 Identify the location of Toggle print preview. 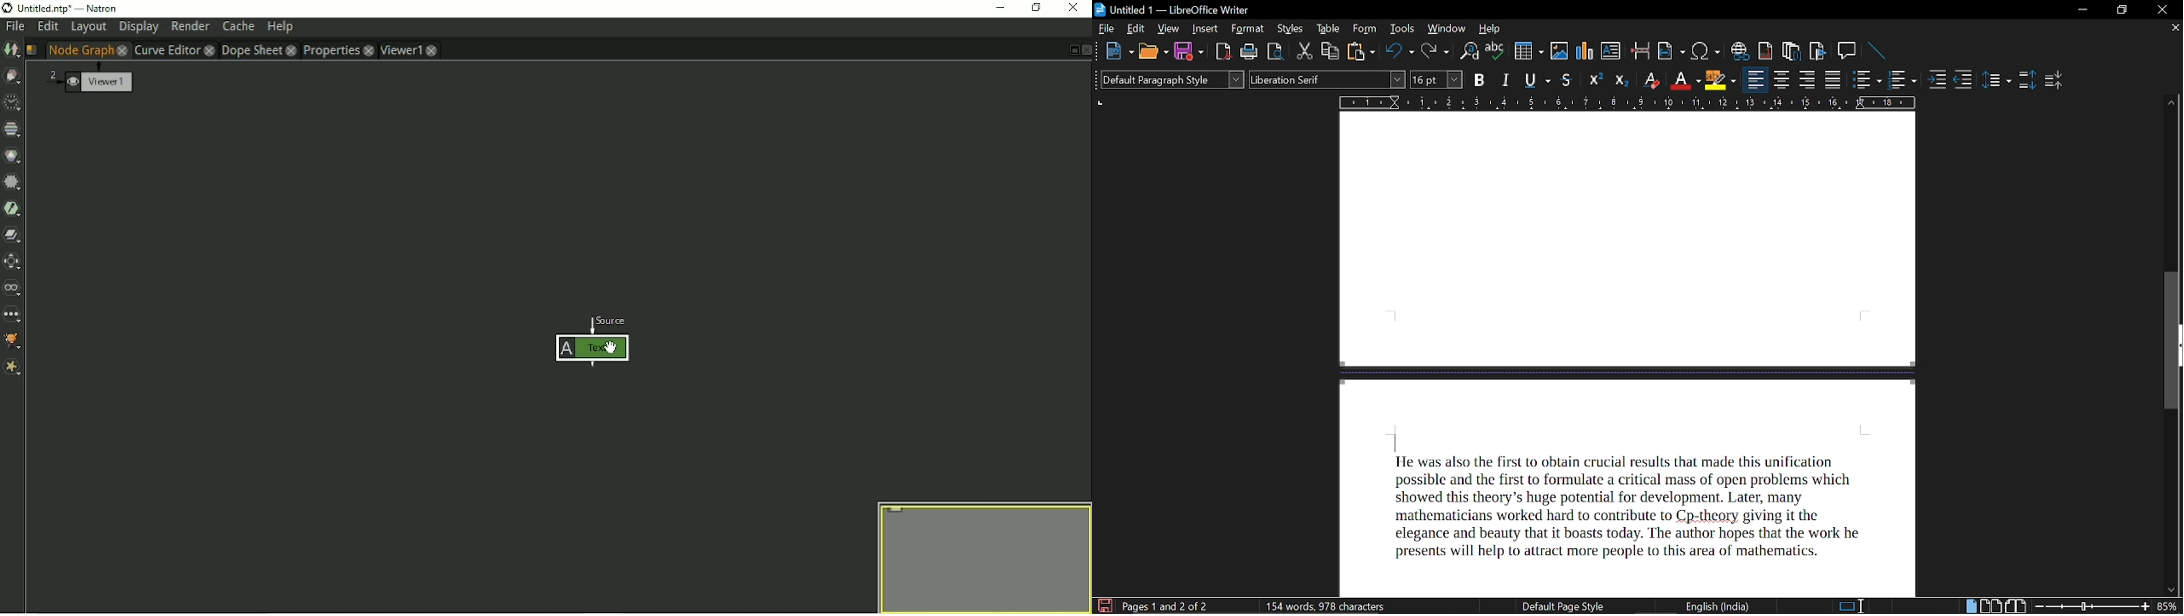
(1274, 52).